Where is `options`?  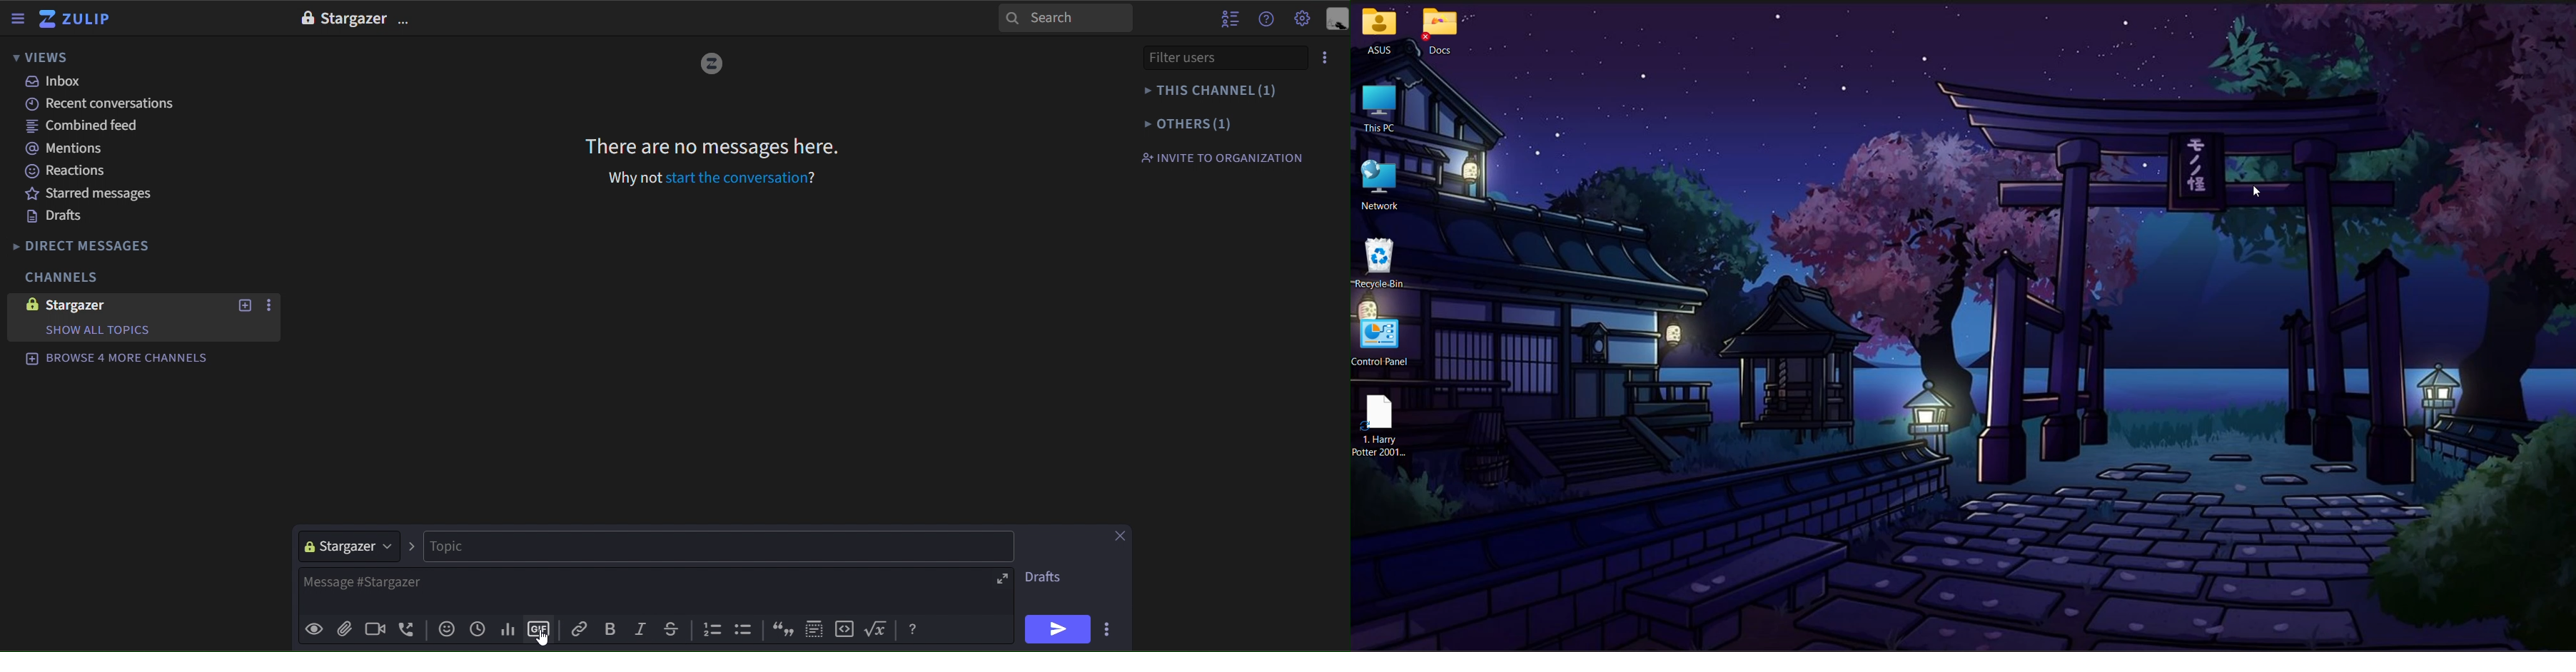 options is located at coordinates (406, 21).